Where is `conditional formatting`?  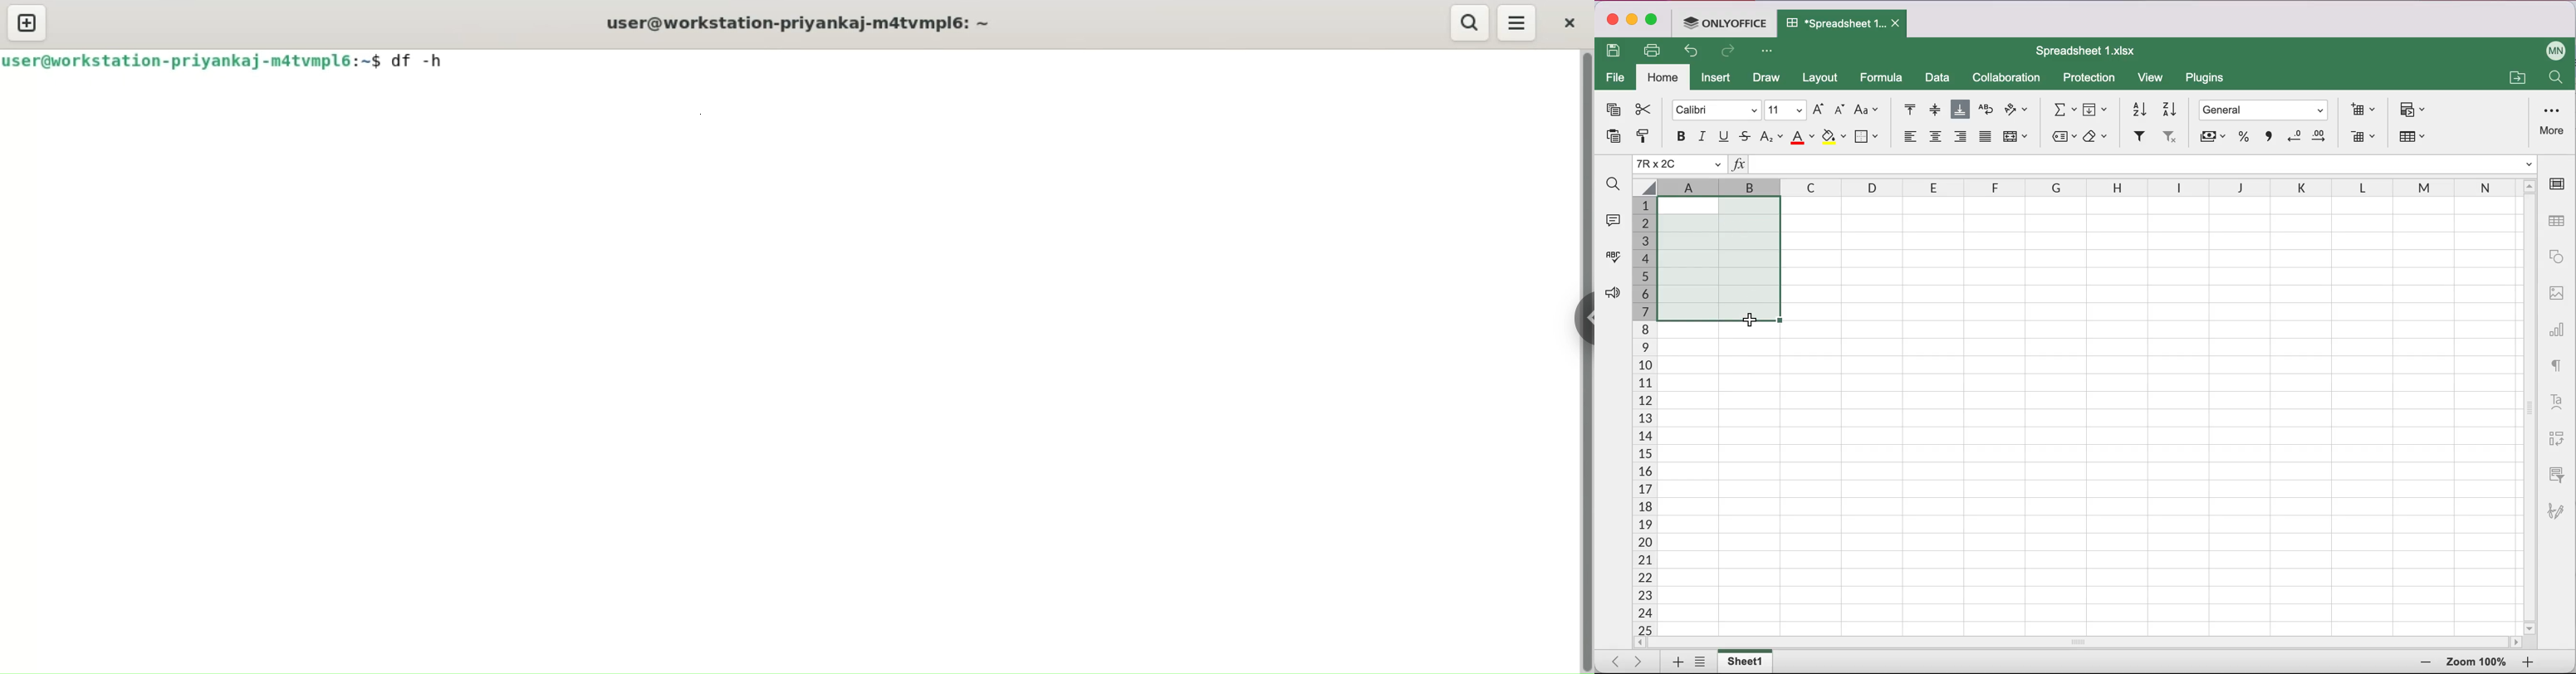
conditional formatting is located at coordinates (2414, 111).